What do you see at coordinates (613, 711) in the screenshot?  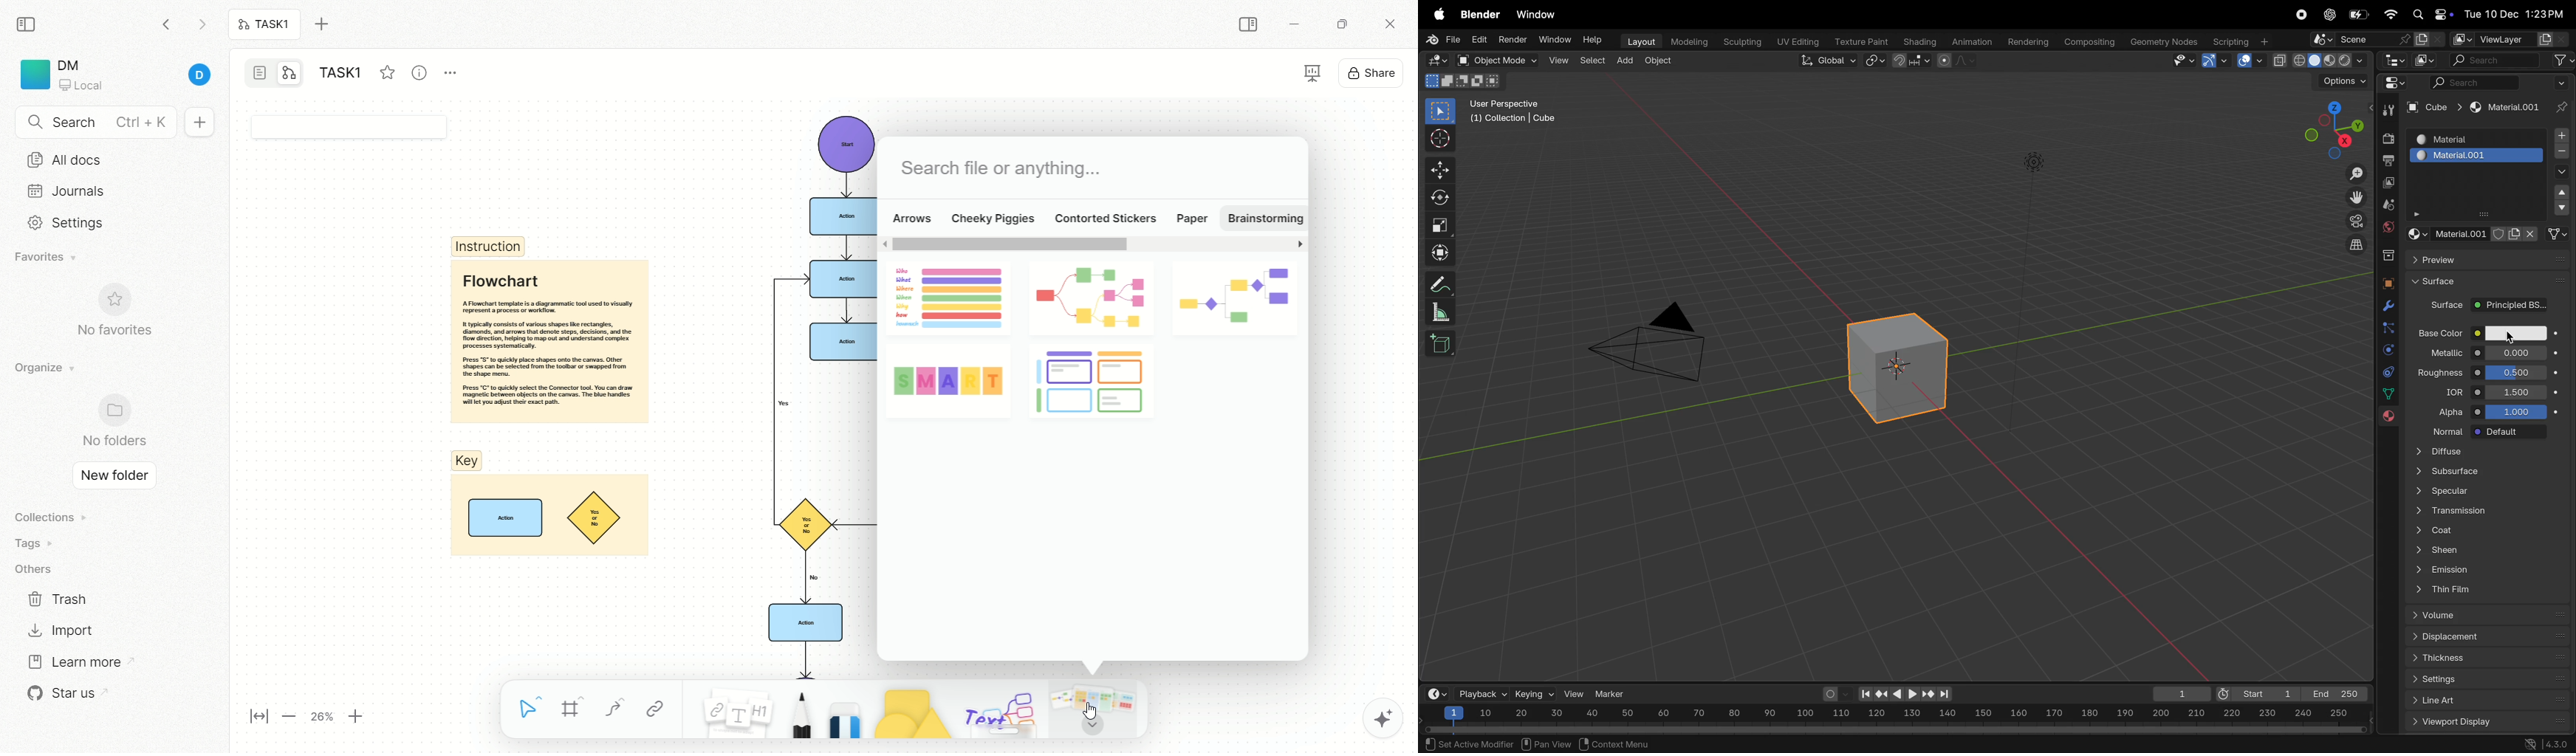 I see `curve` at bounding box center [613, 711].